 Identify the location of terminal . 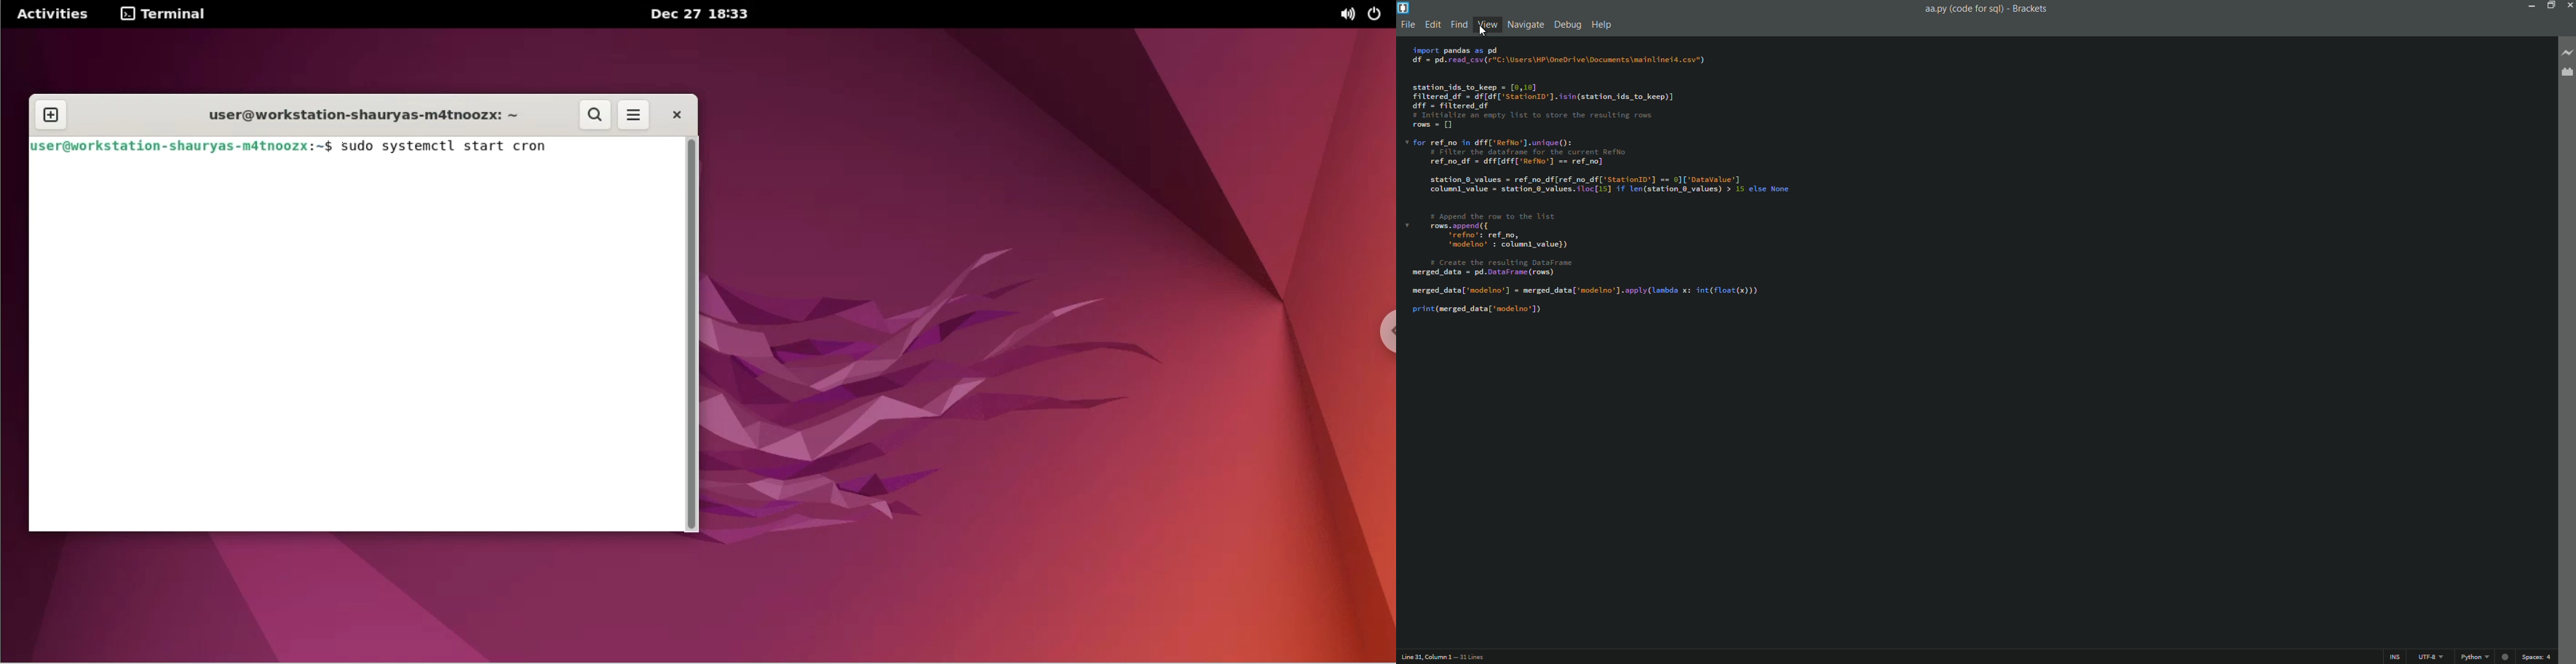
(170, 15).